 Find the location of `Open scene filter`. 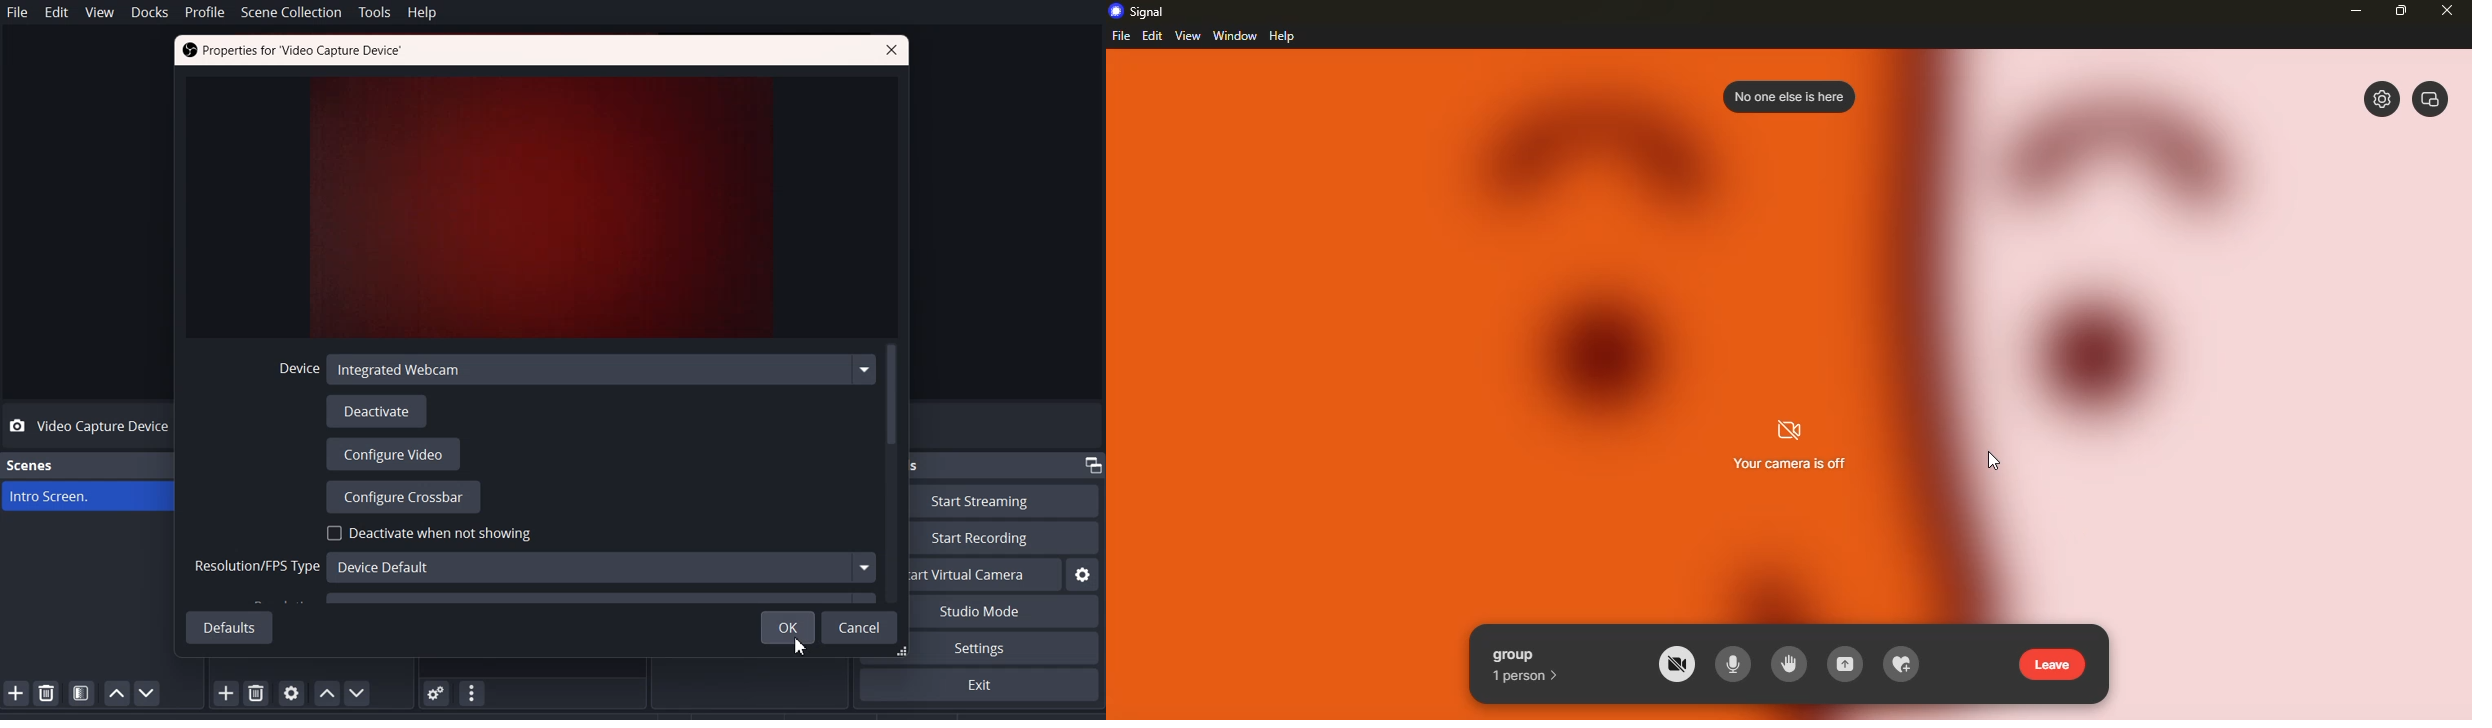

Open scene filter is located at coordinates (82, 693).